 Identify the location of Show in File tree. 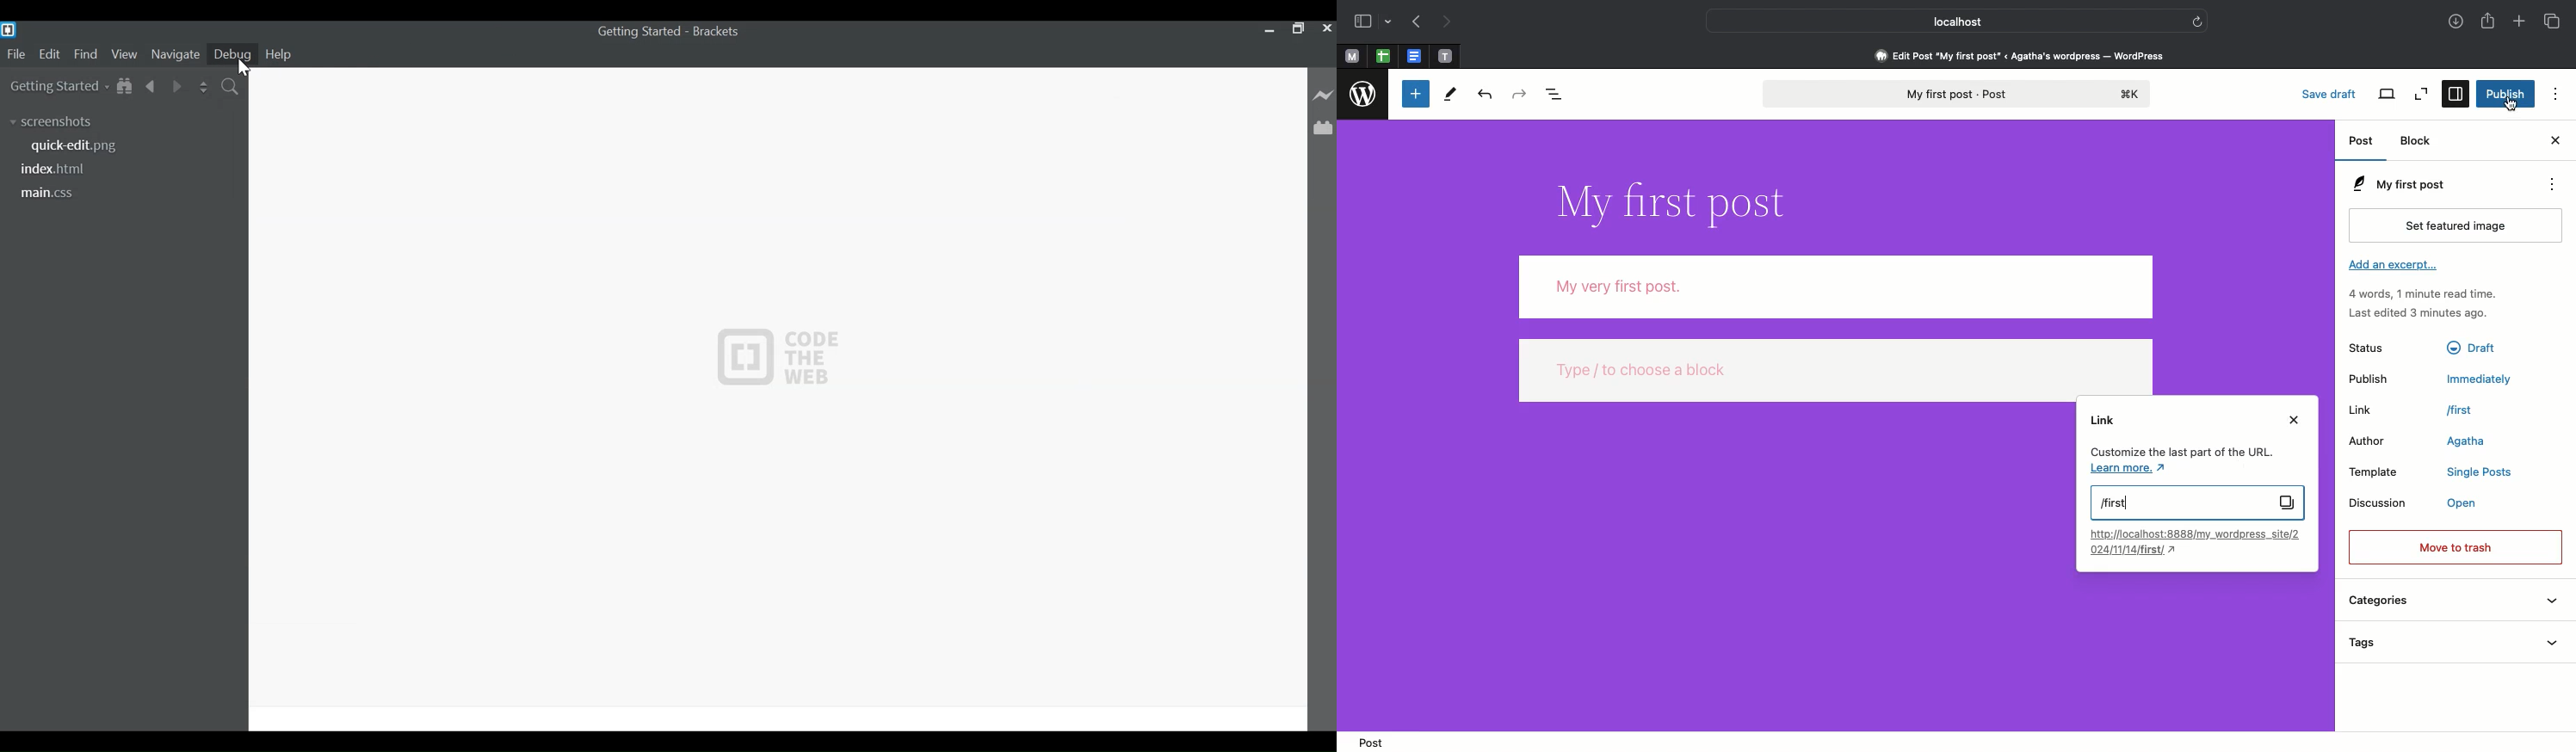
(124, 86).